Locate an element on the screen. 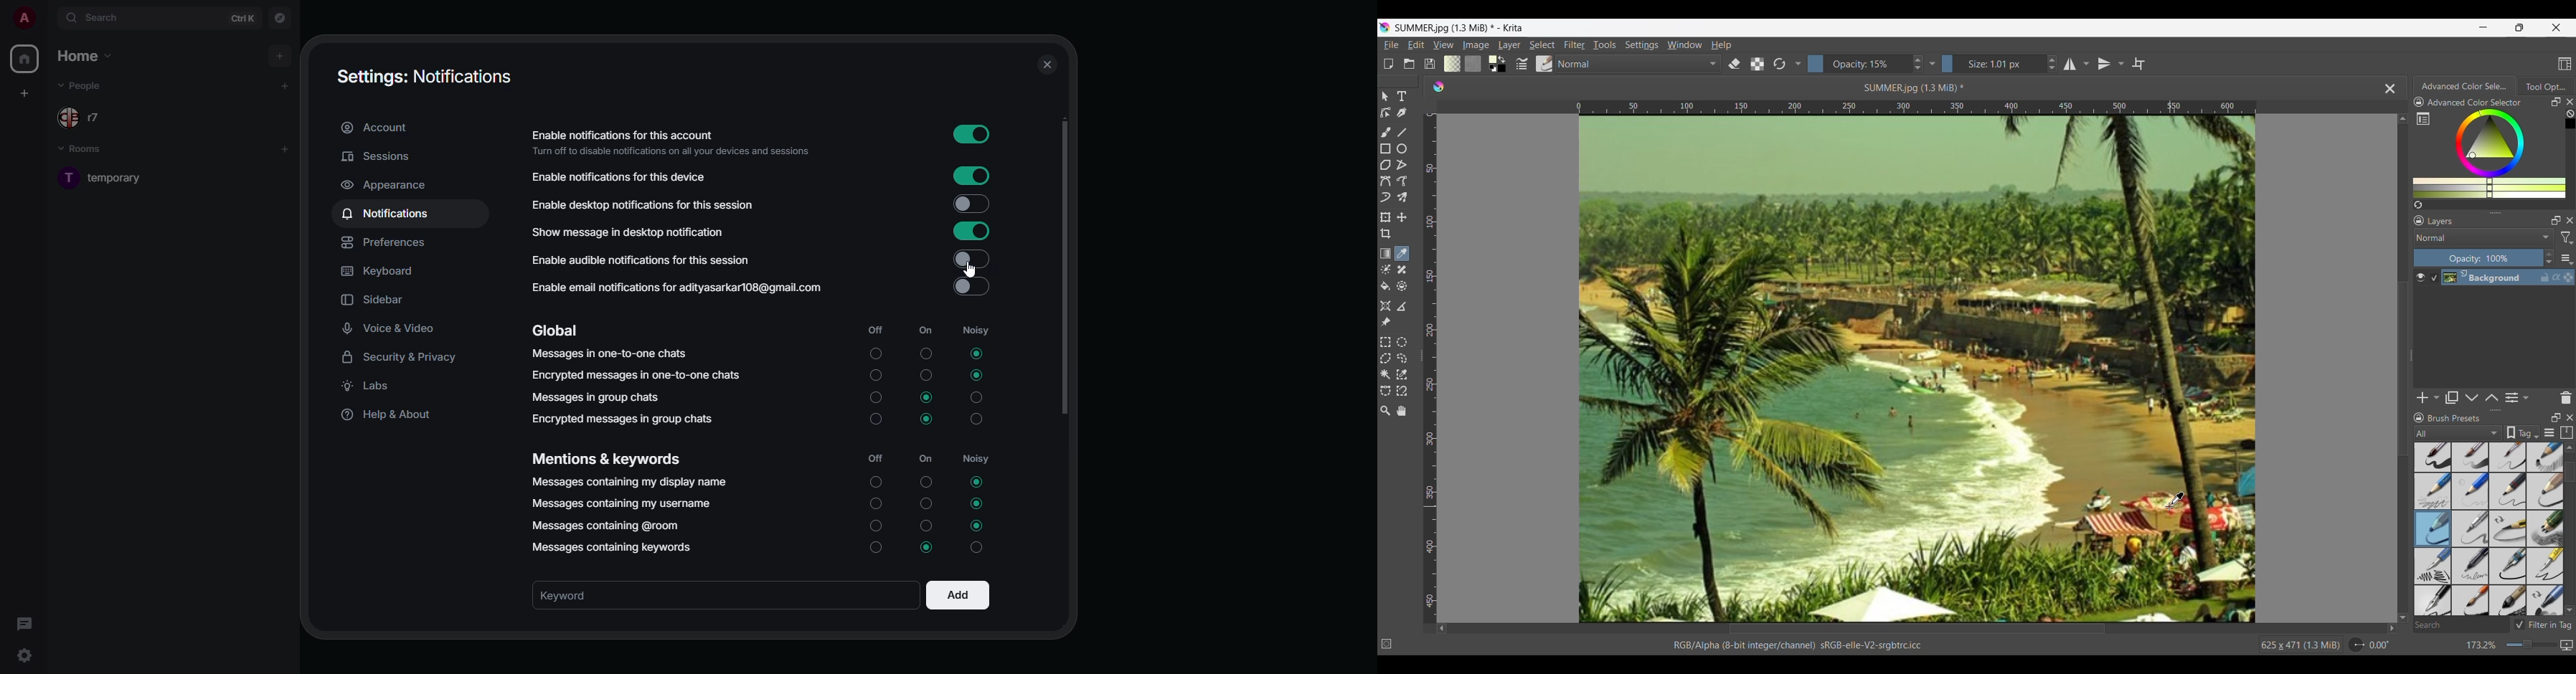  on is located at coordinates (925, 374).